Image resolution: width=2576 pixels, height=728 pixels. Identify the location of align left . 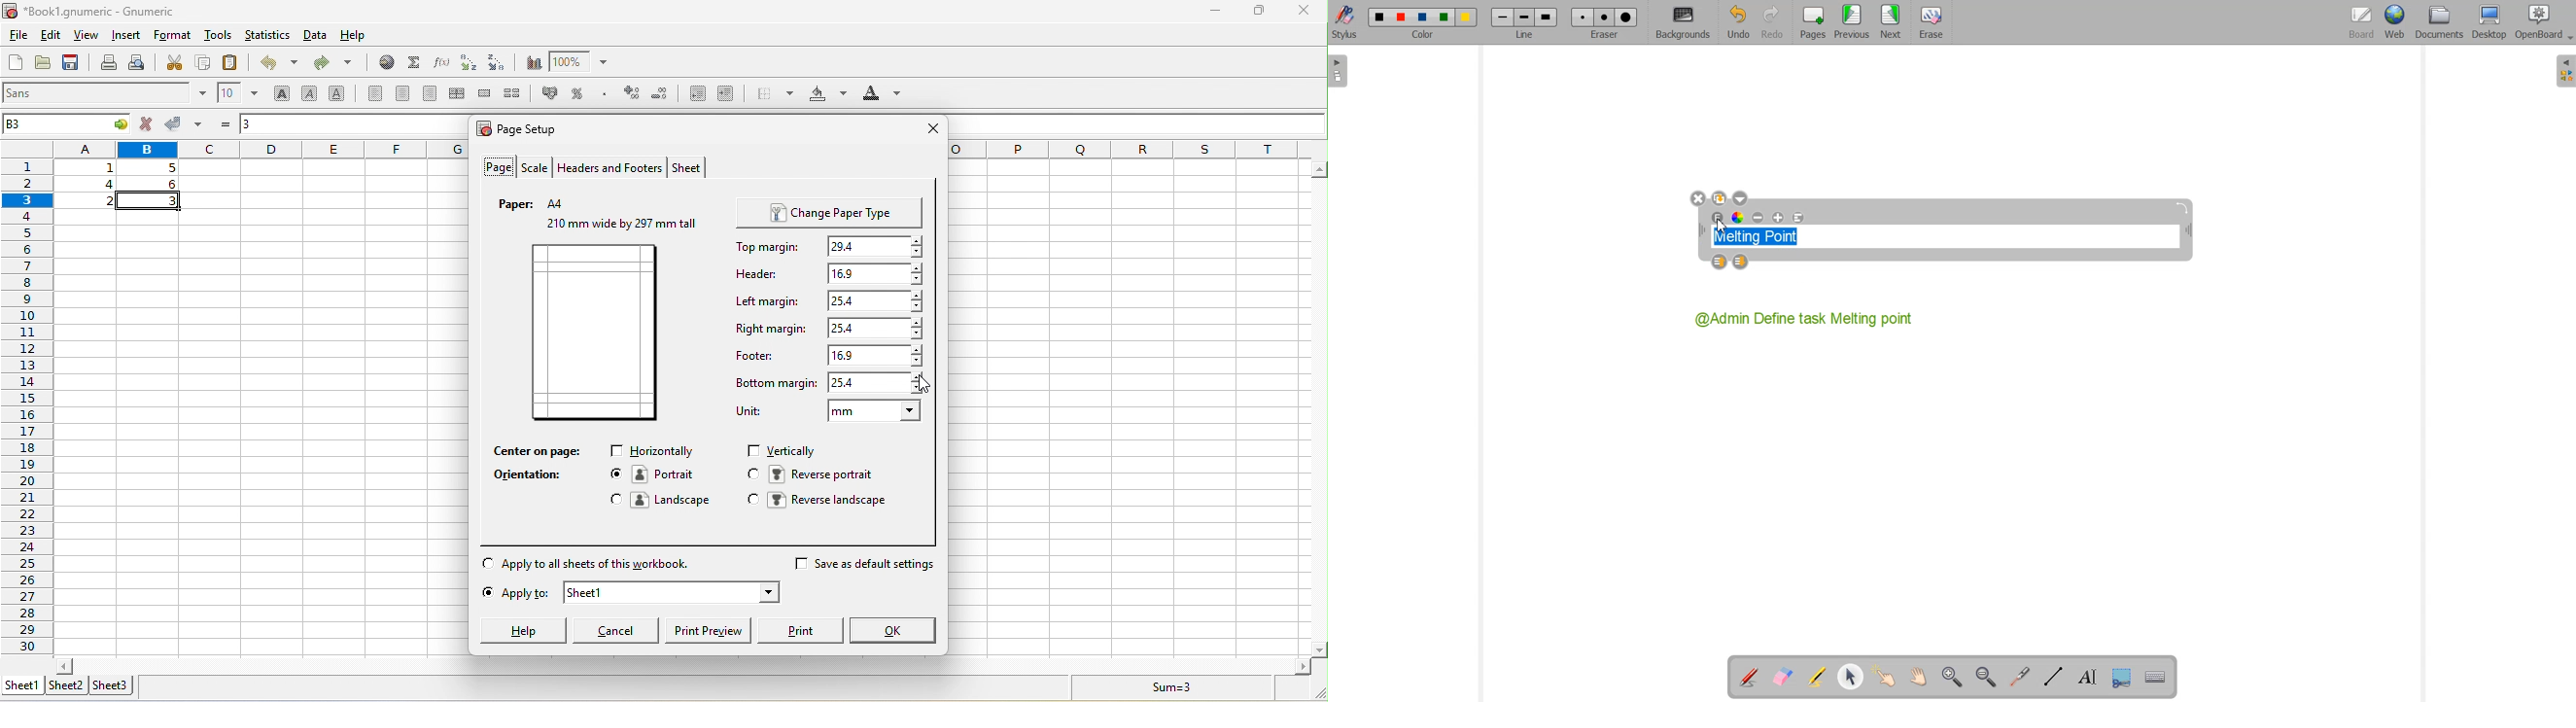
(373, 94).